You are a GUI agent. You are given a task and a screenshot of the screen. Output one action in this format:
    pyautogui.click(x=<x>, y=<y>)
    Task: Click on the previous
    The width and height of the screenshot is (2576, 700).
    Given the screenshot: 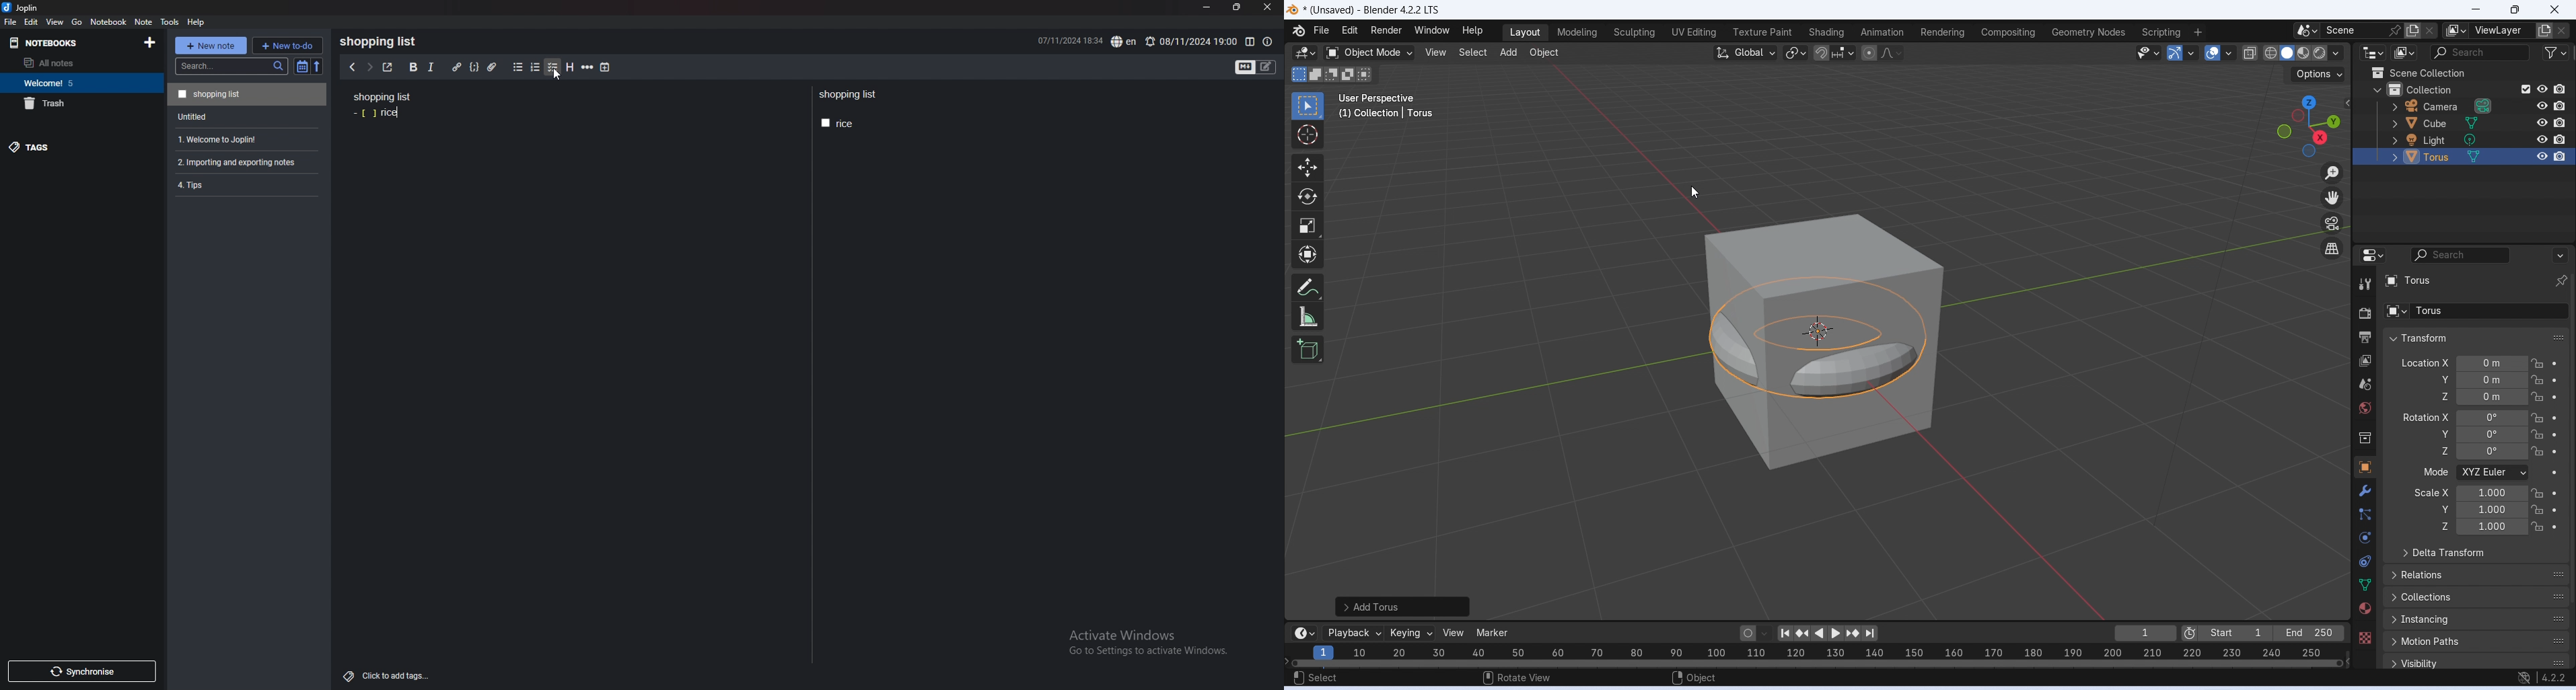 What is the action you would take?
    pyautogui.click(x=351, y=68)
    